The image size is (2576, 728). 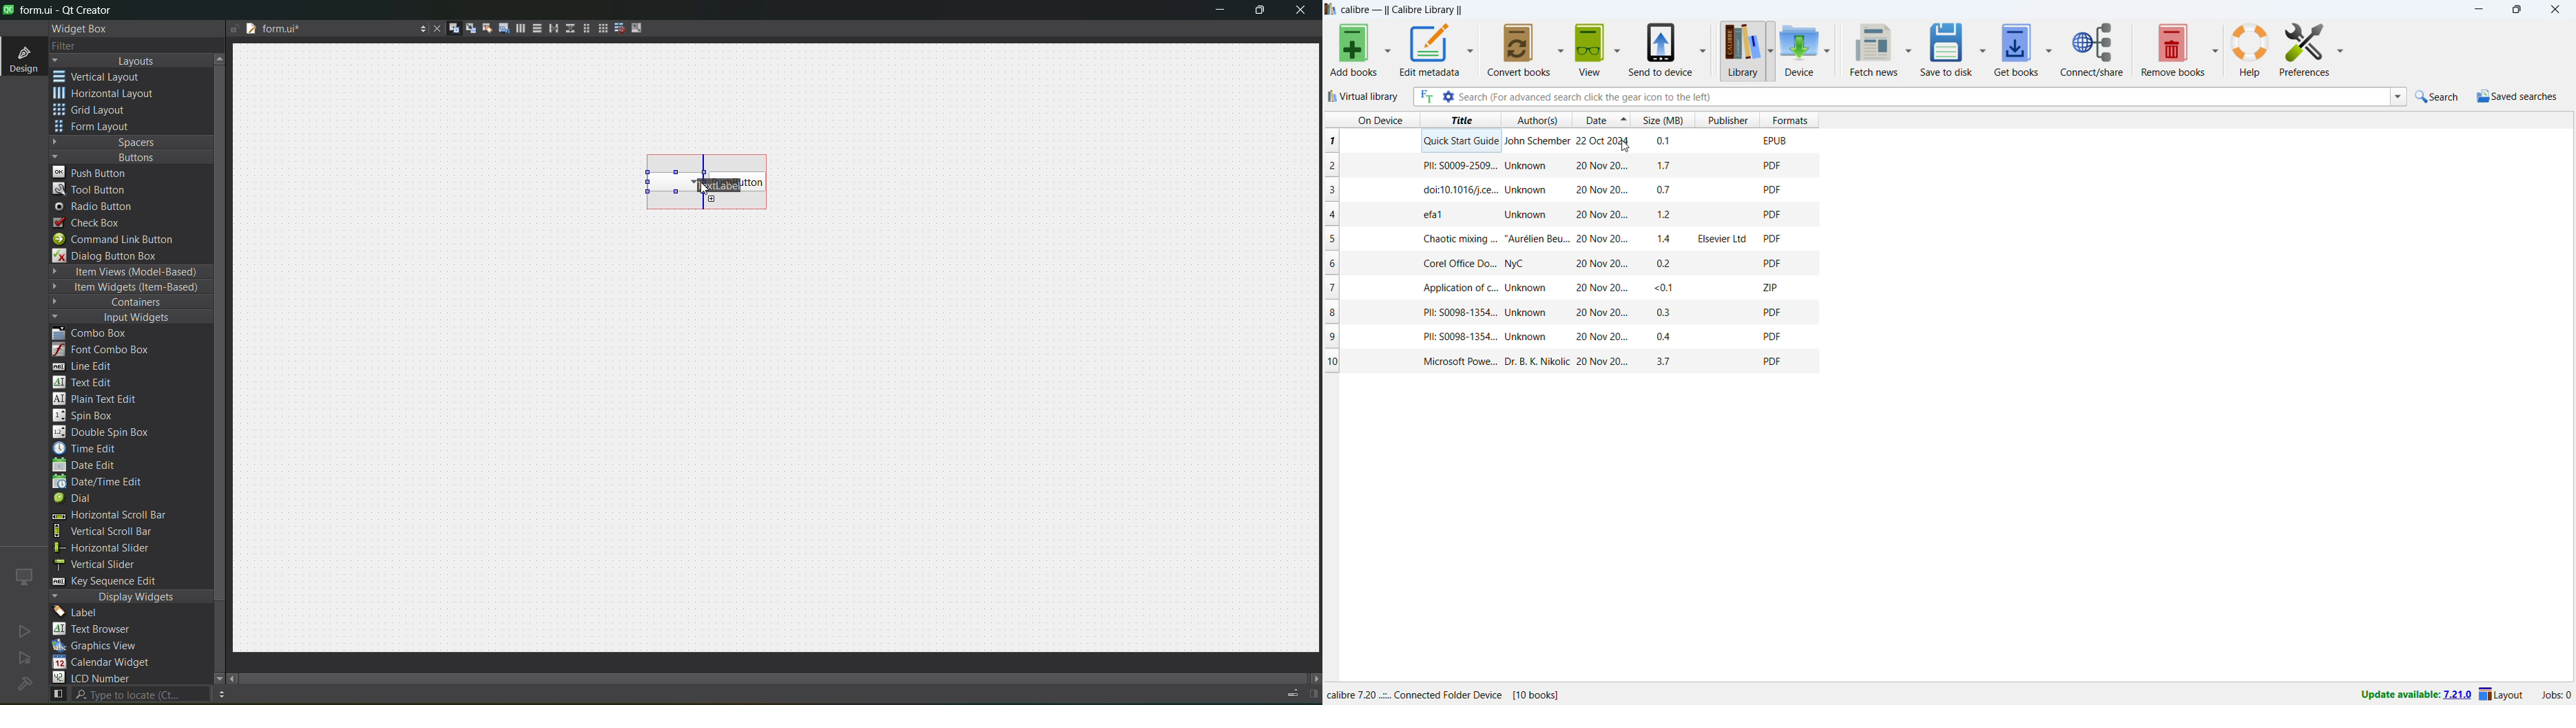 I want to click on options, so click(x=419, y=30).